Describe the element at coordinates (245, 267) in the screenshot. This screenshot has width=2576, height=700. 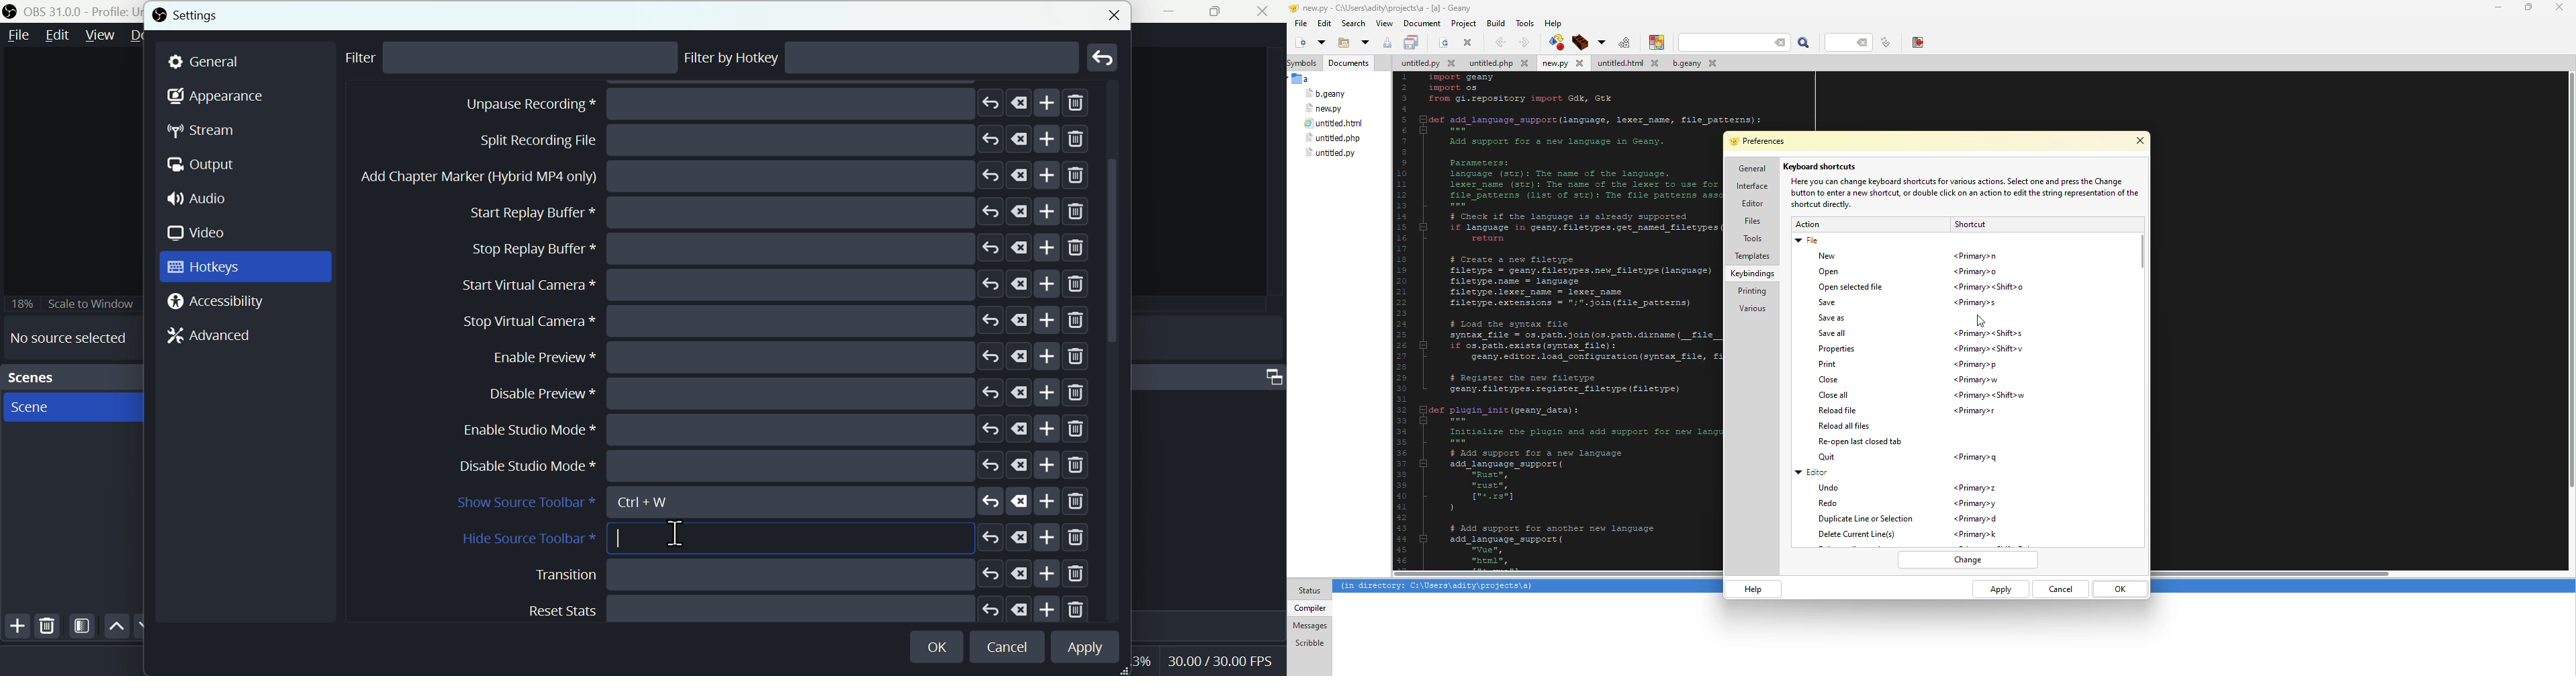
I see `Hot keys` at that location.